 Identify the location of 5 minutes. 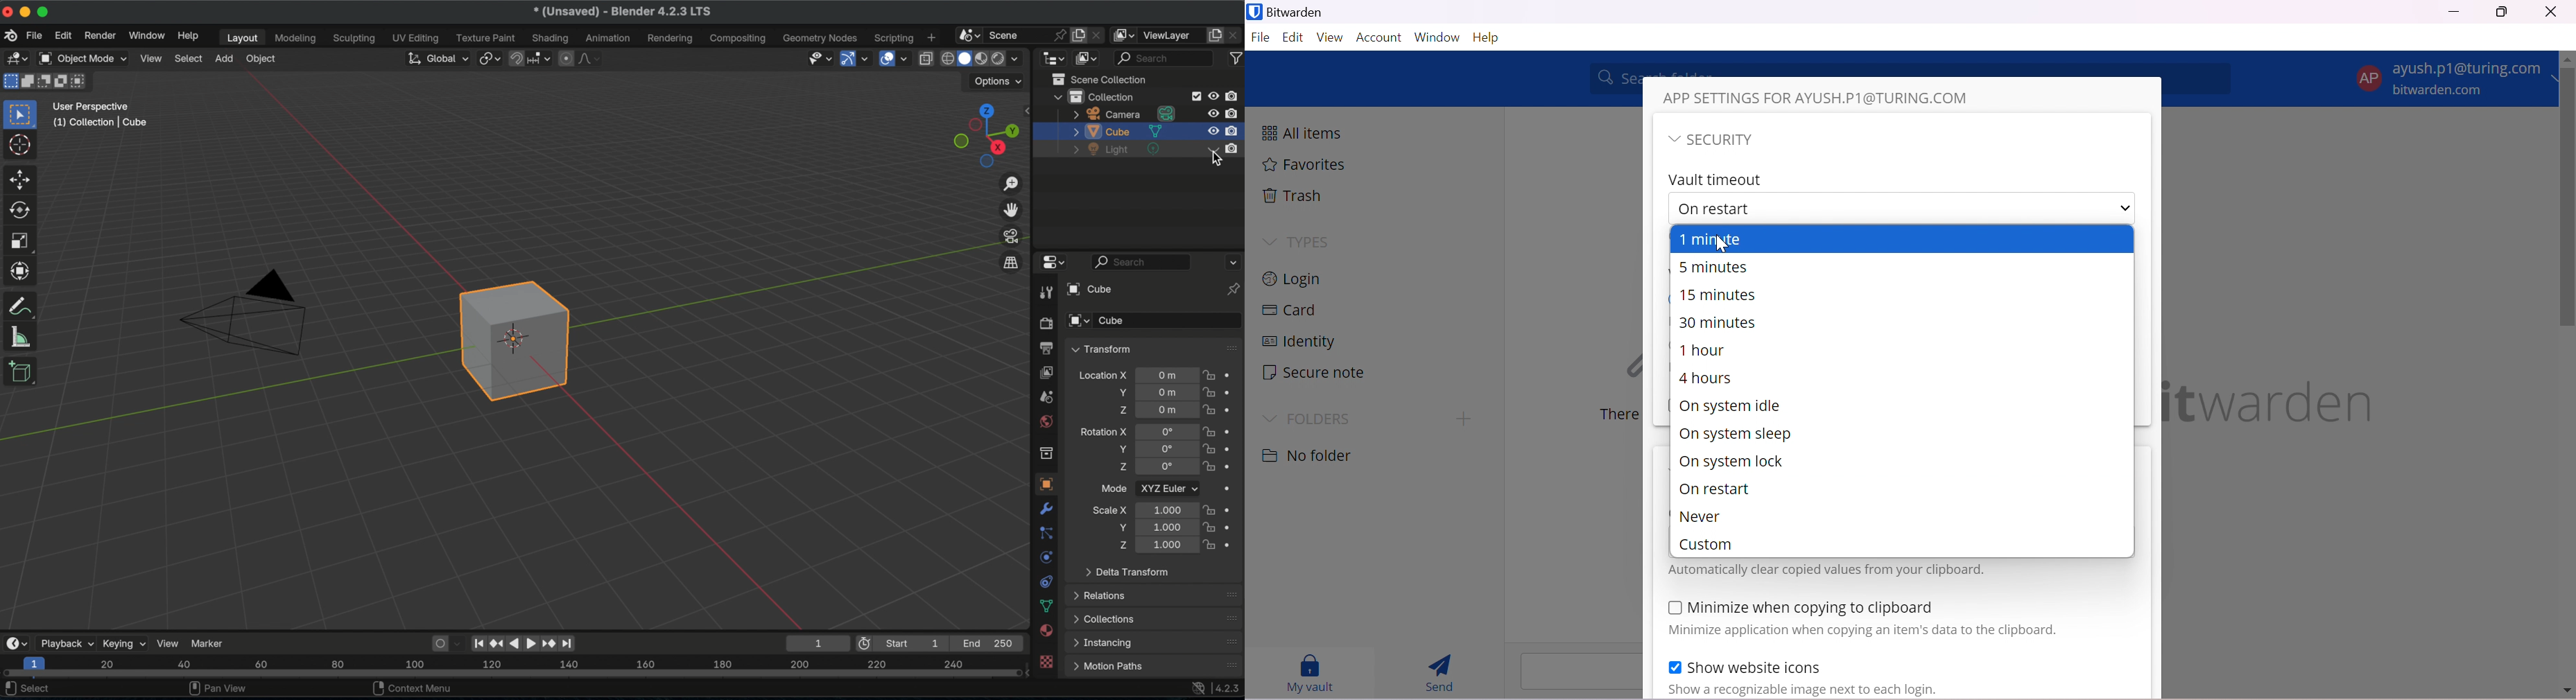
(1713, 266).